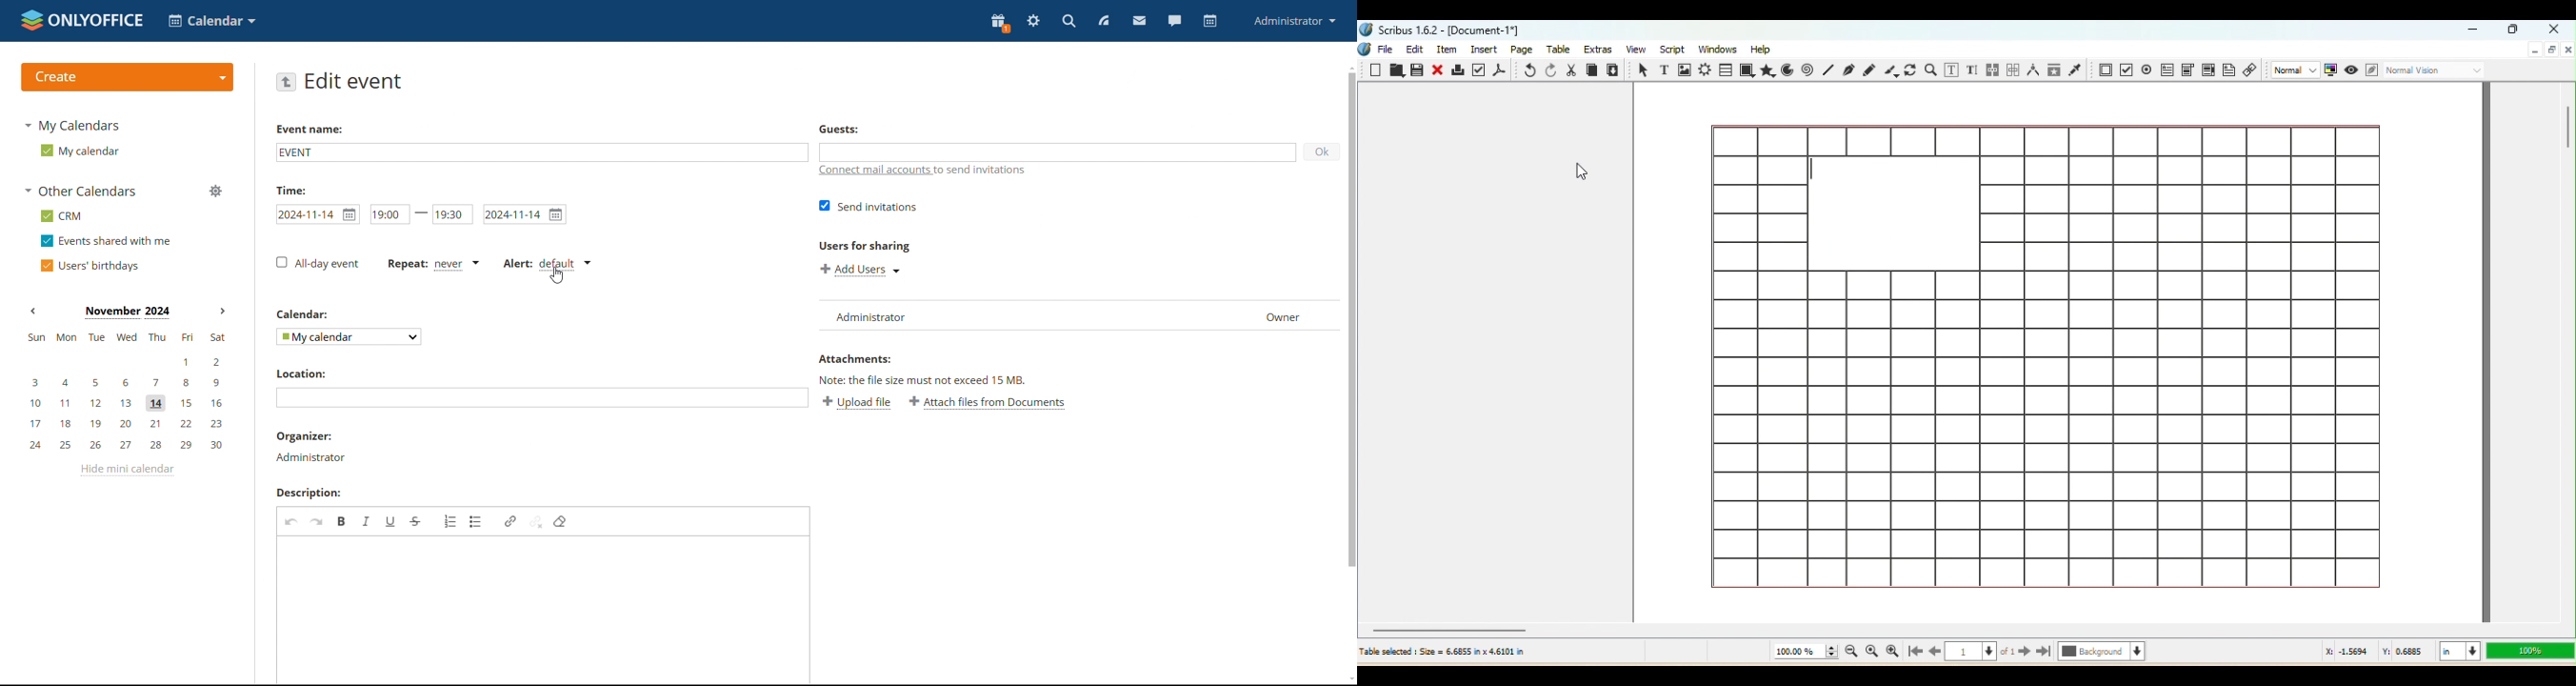 The width and height of the screenshot is (2576, 700). What do you see at coordinates (341, 521) in the screenshot?
I see `bold` at bounding box center [341, 521].